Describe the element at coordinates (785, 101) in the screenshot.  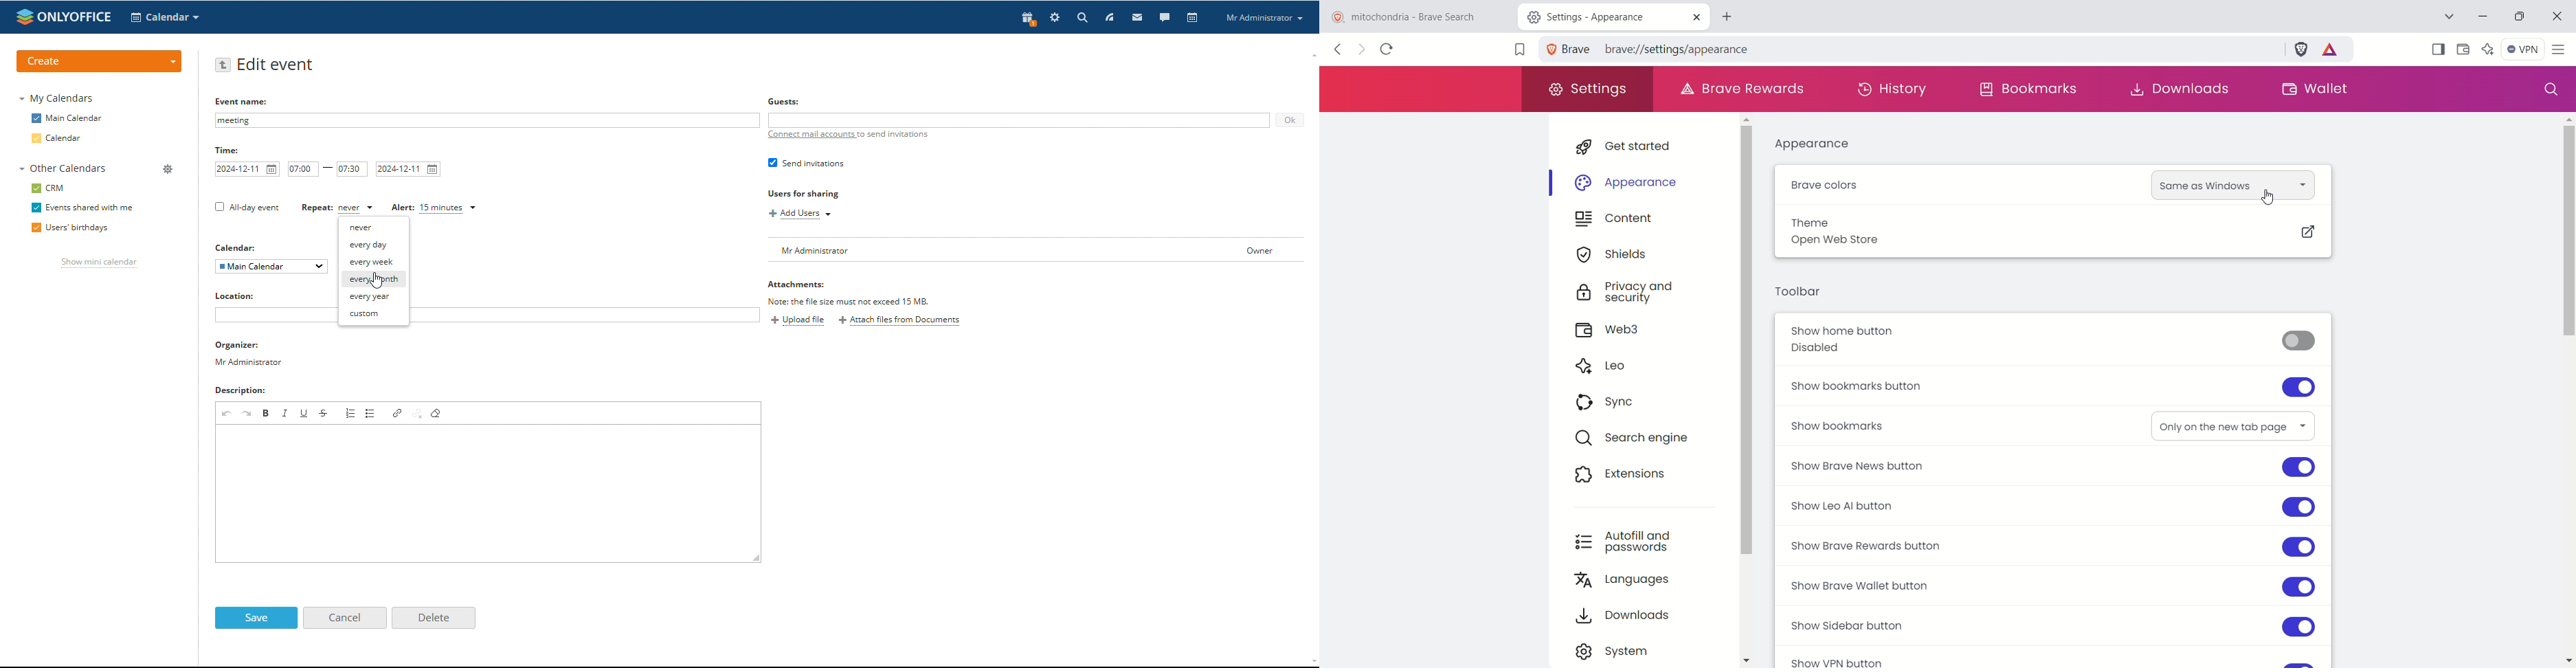
I see `guests` at that location.